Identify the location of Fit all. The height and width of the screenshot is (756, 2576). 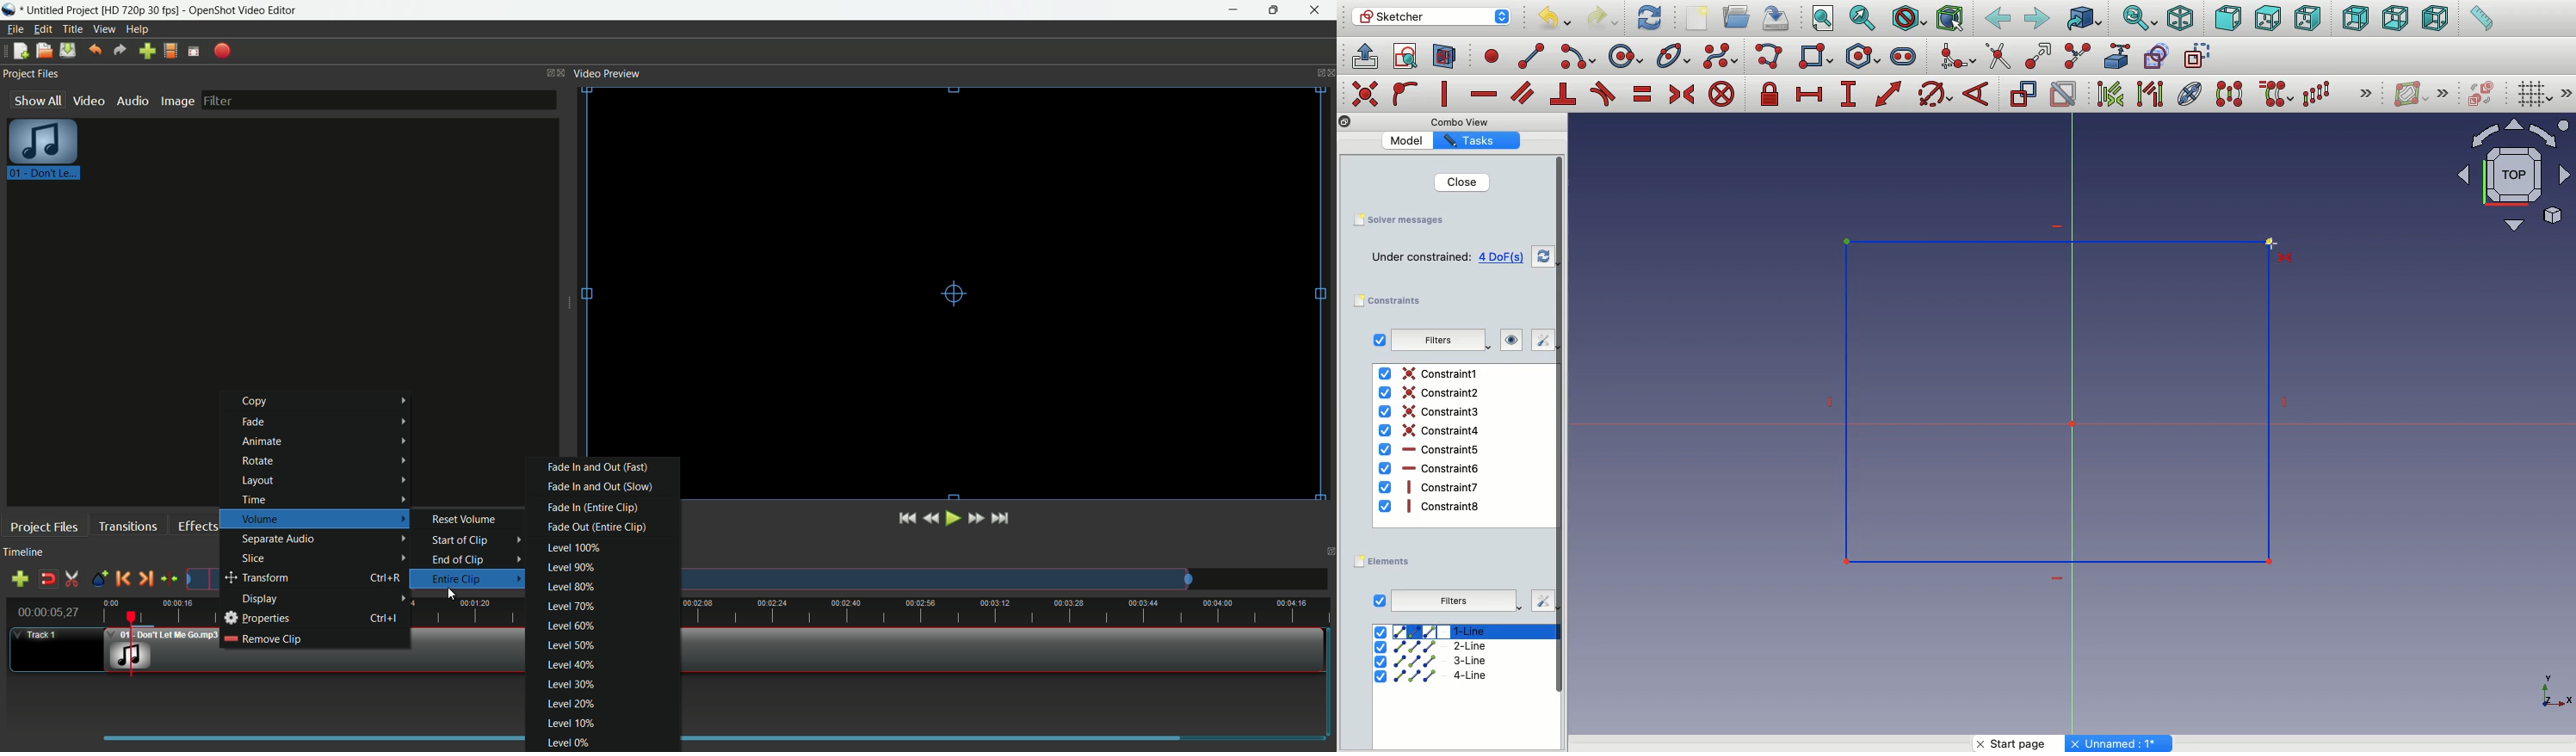
(1821, 20).